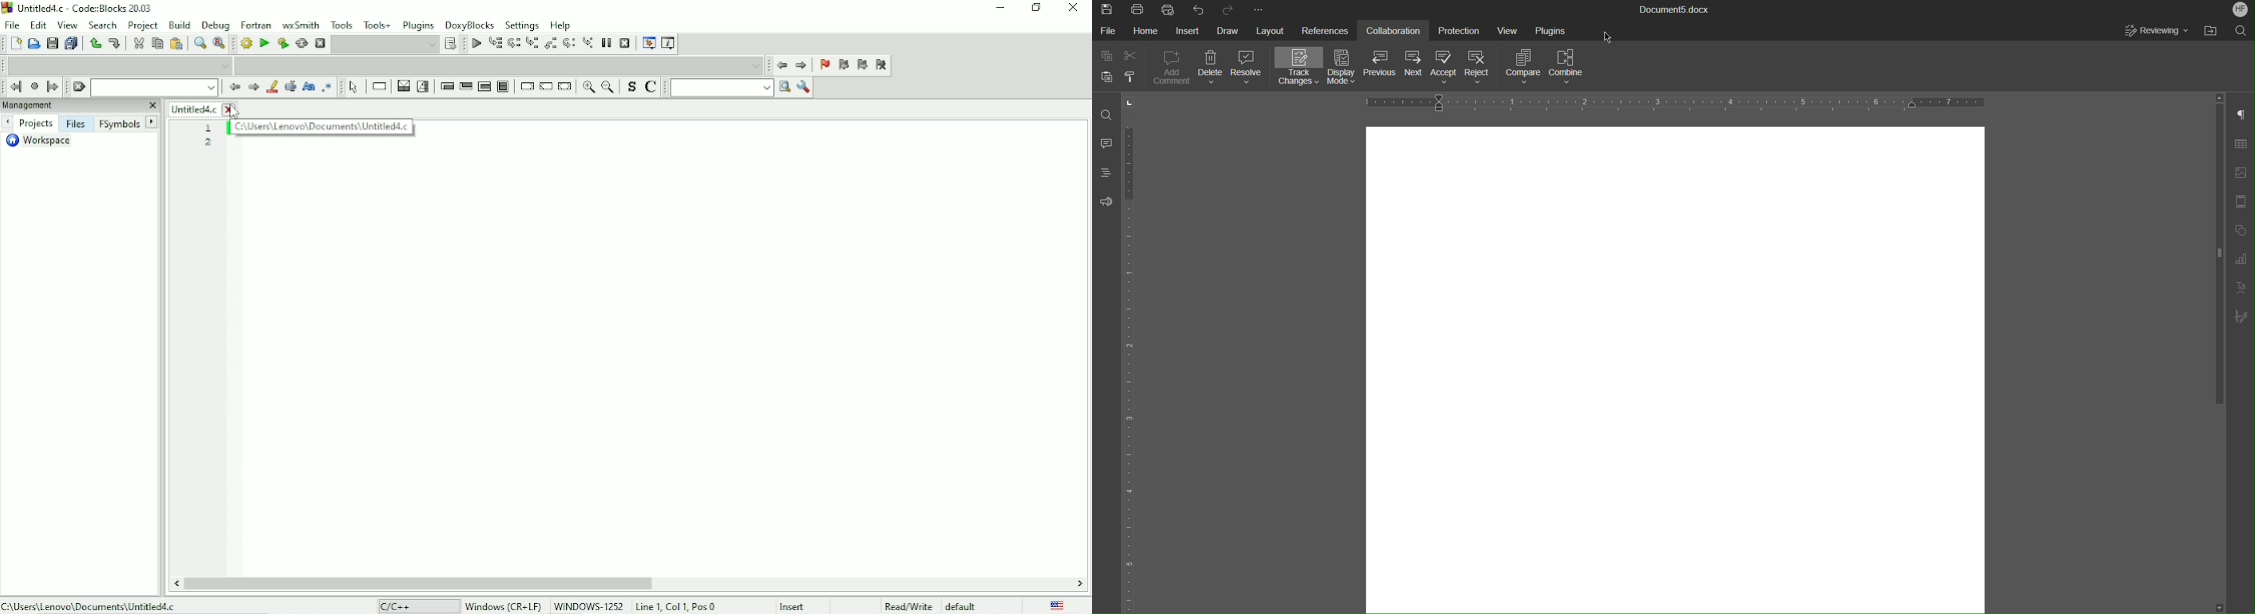 The height and width of the screenshot is (616, 2268). What do you see at coordinates (1482, 68) in the screenshot?
I see `Reject` at bounding box center [1482, 68].